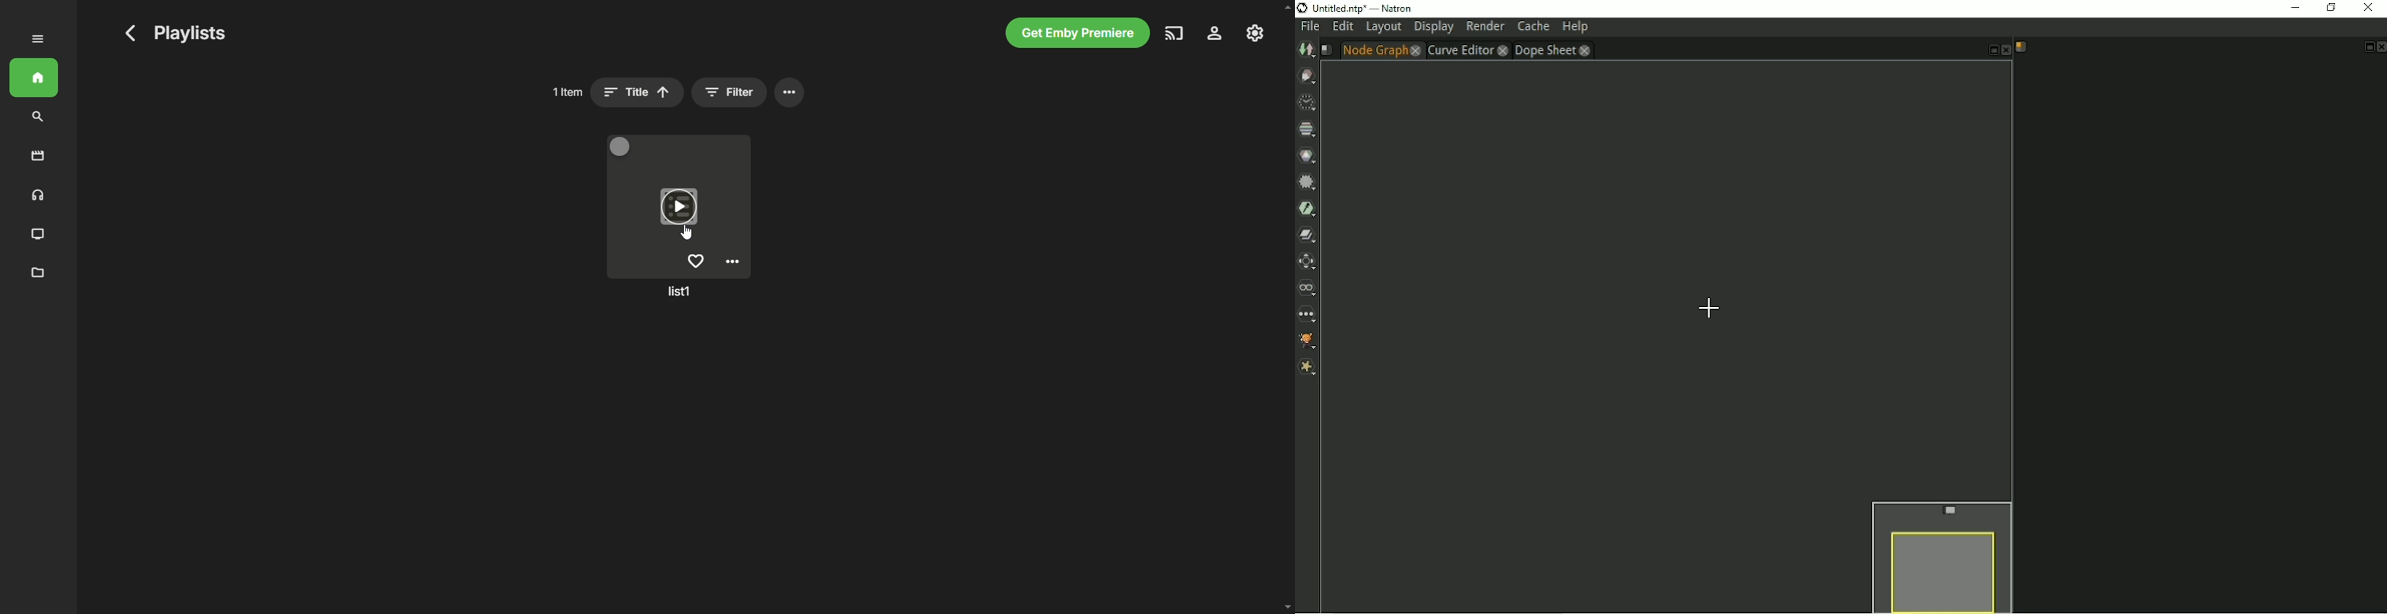 This screenshot has height=616, width=2408. I want to click on music, so click(36, 196).